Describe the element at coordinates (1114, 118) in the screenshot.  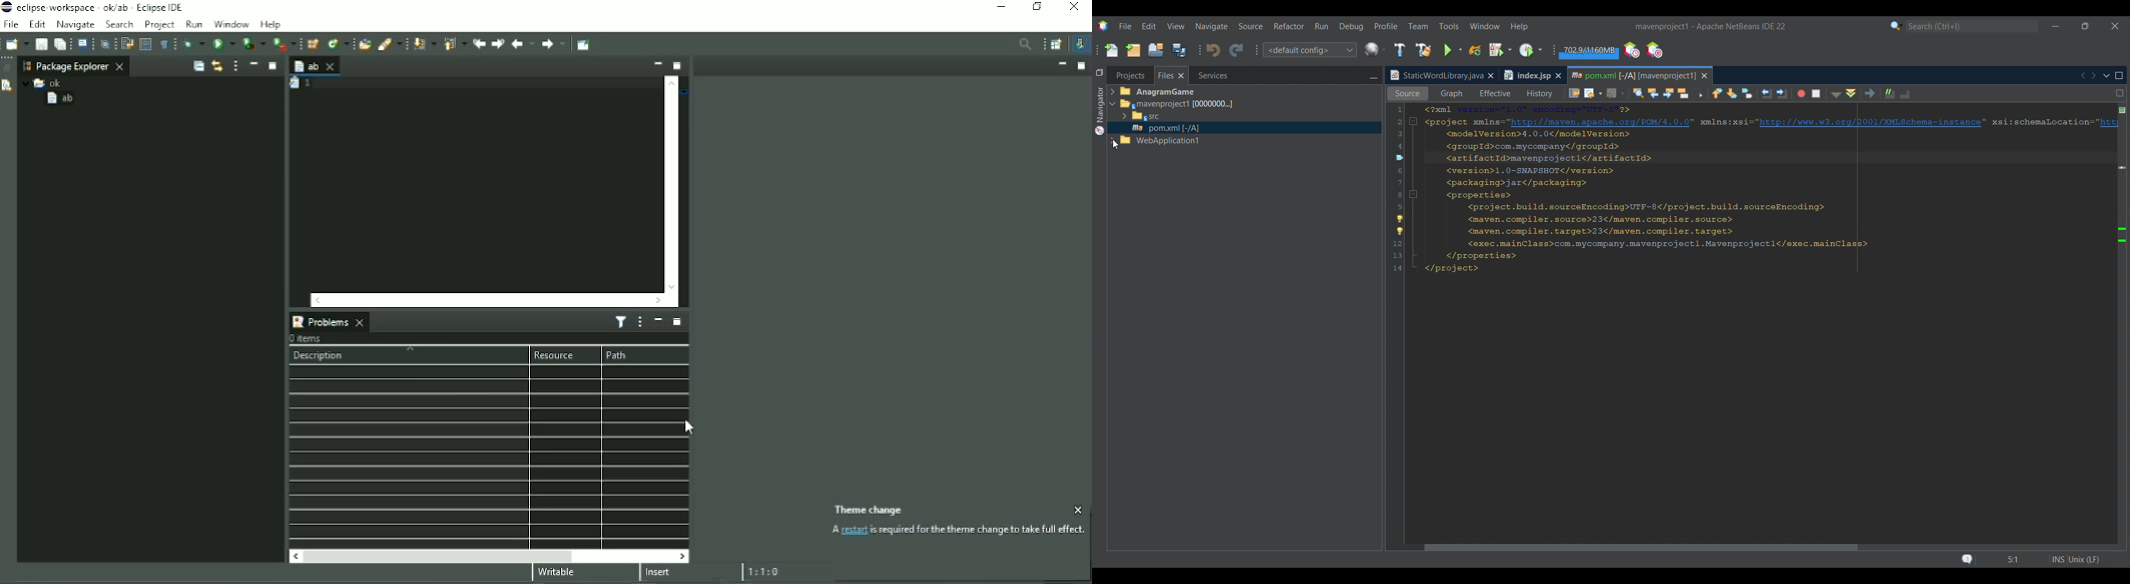
I see `Expand` at that location.